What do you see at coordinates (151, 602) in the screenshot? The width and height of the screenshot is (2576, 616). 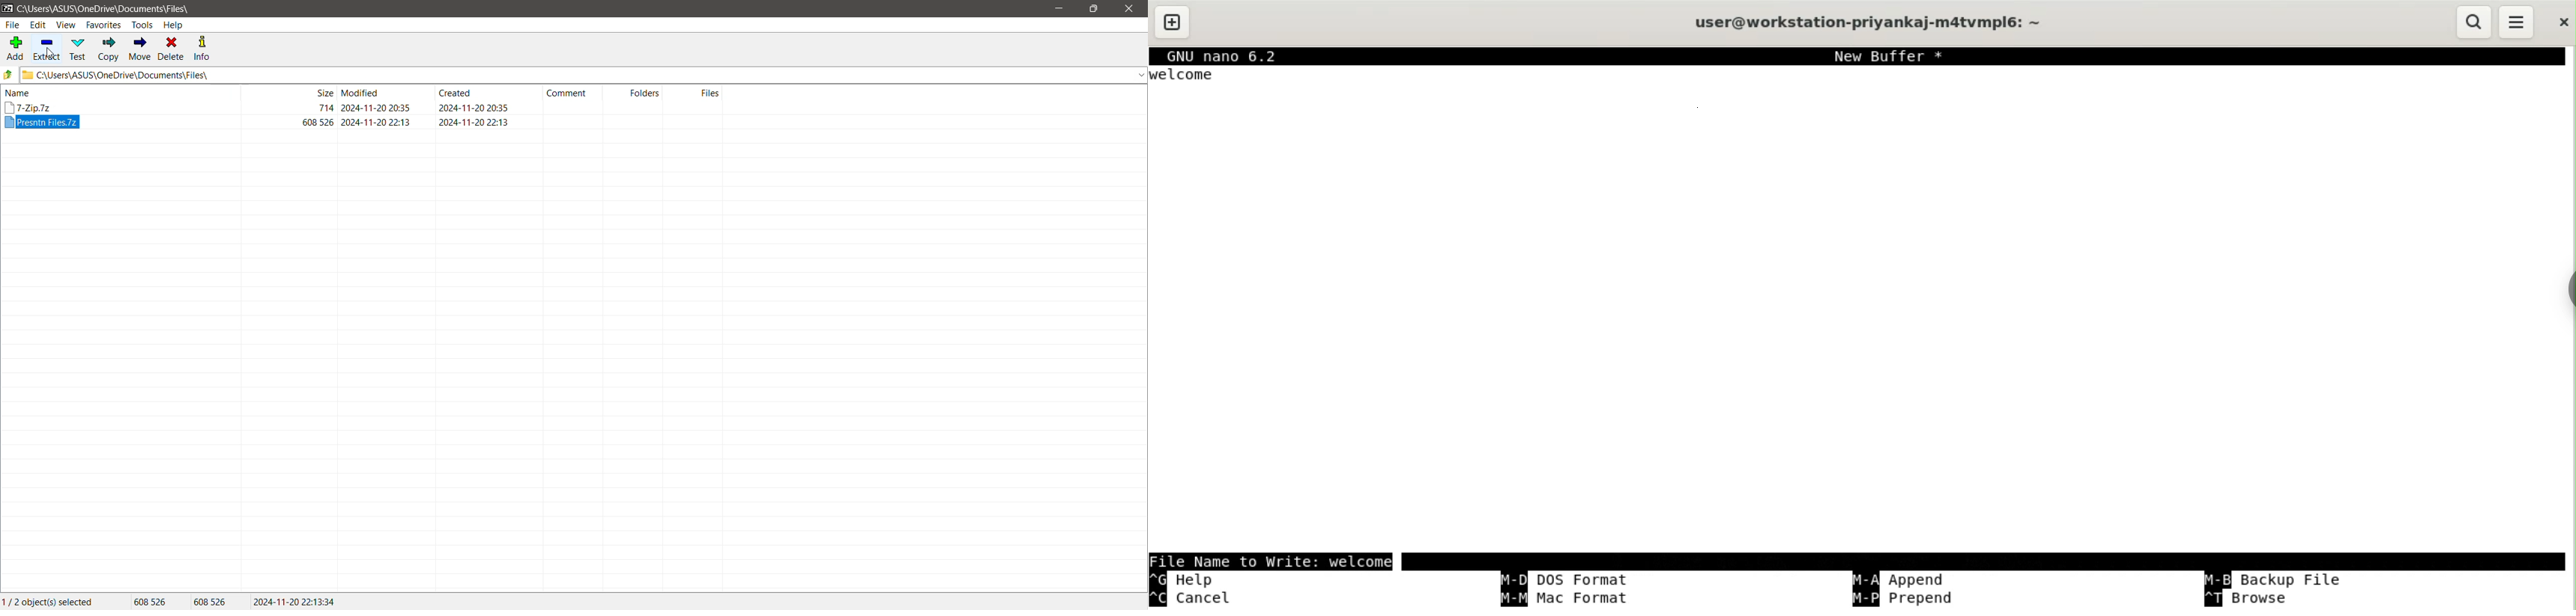 I see `Total size of file(s) selected` at bounding box center [151, 602].